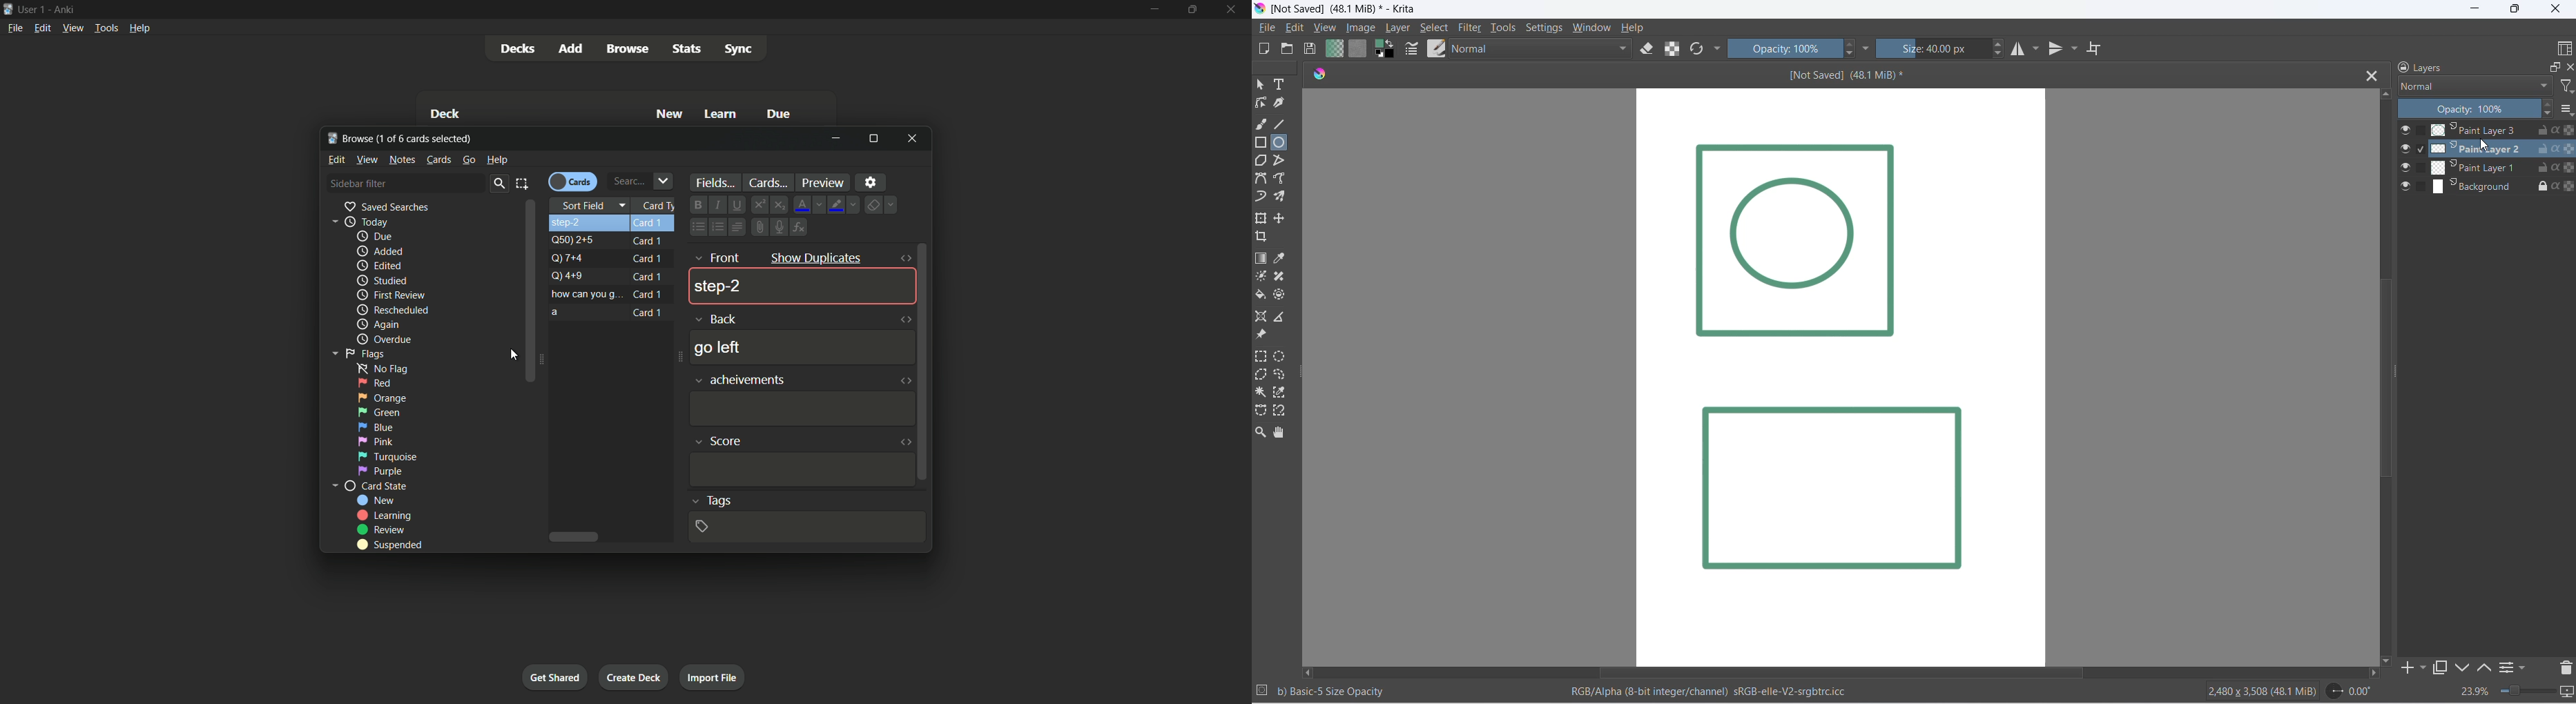 The height and width of the screenshot is (728, 2576). Describe the element at coordinates (1338, 692) in the screenshot. I see `b) Basic - 5 Size Opacity` at that location.